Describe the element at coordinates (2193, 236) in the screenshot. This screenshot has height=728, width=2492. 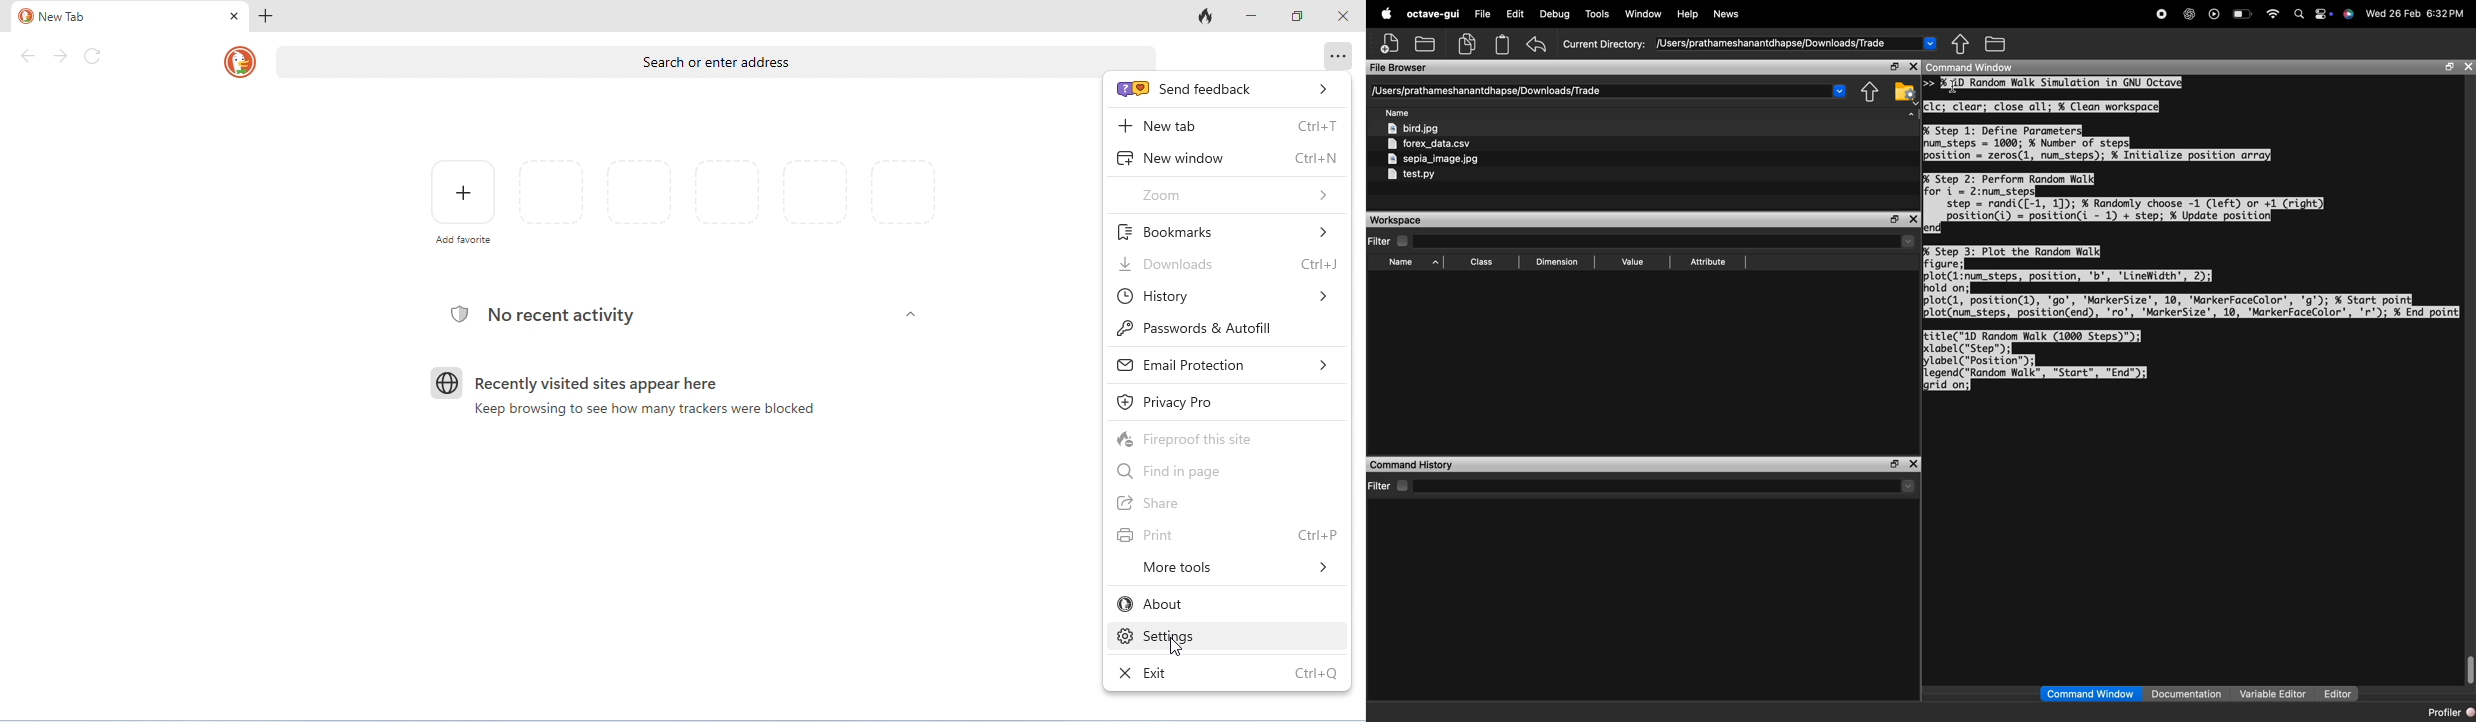
I see `console code - 120 Random Walk Simulation in GNU Octave clc; clear; close all; % Clean workspace Step 1: Define Parameters num_steps = 1000; % Number of steps position = zeros(1, num_steps); % Initialize position array Step 2: Perform Random Walk for i 2:num steps end step randi ([-1, 1]); % Randomly choose 1 (left) or +1 (right) position(i) = position(i-1)+ step; % Update position Step 3: Plot the Random Walk figure; plot(1:num_steps, position, 'b', 'LineWidth', 2); hold on: plot(1, position (1), 'go', 'MarkerSize', 10, 'MarkerFaceColor', 'g'); % Start point plot(num_steps, position(end), 'ro', 'MarkerSize', 10, 'MarkerFaceColor', 'r'); % End point title("1D Random Walk (1000 Steps)"); xlabel("Step"); ylabel("Position"); legend("Random Walk", "Start", "End"); grid on;` at that location.